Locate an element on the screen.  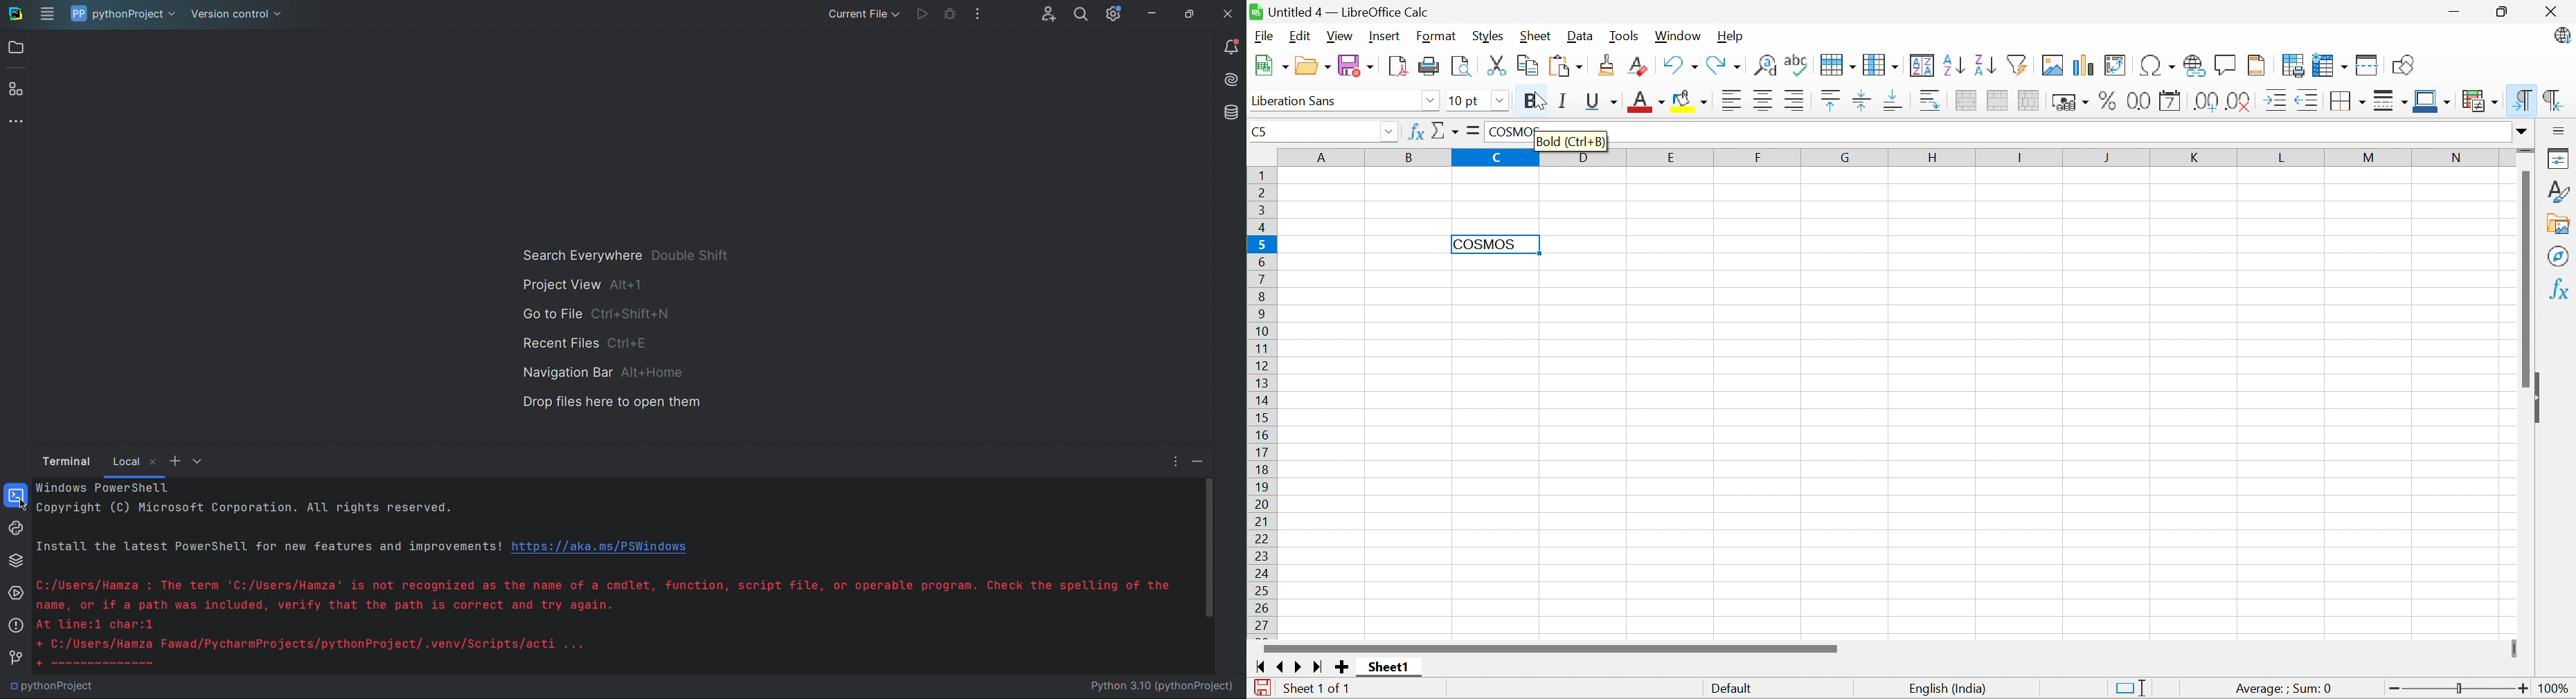
Format as Currency is located at coordinates (2070, 101).